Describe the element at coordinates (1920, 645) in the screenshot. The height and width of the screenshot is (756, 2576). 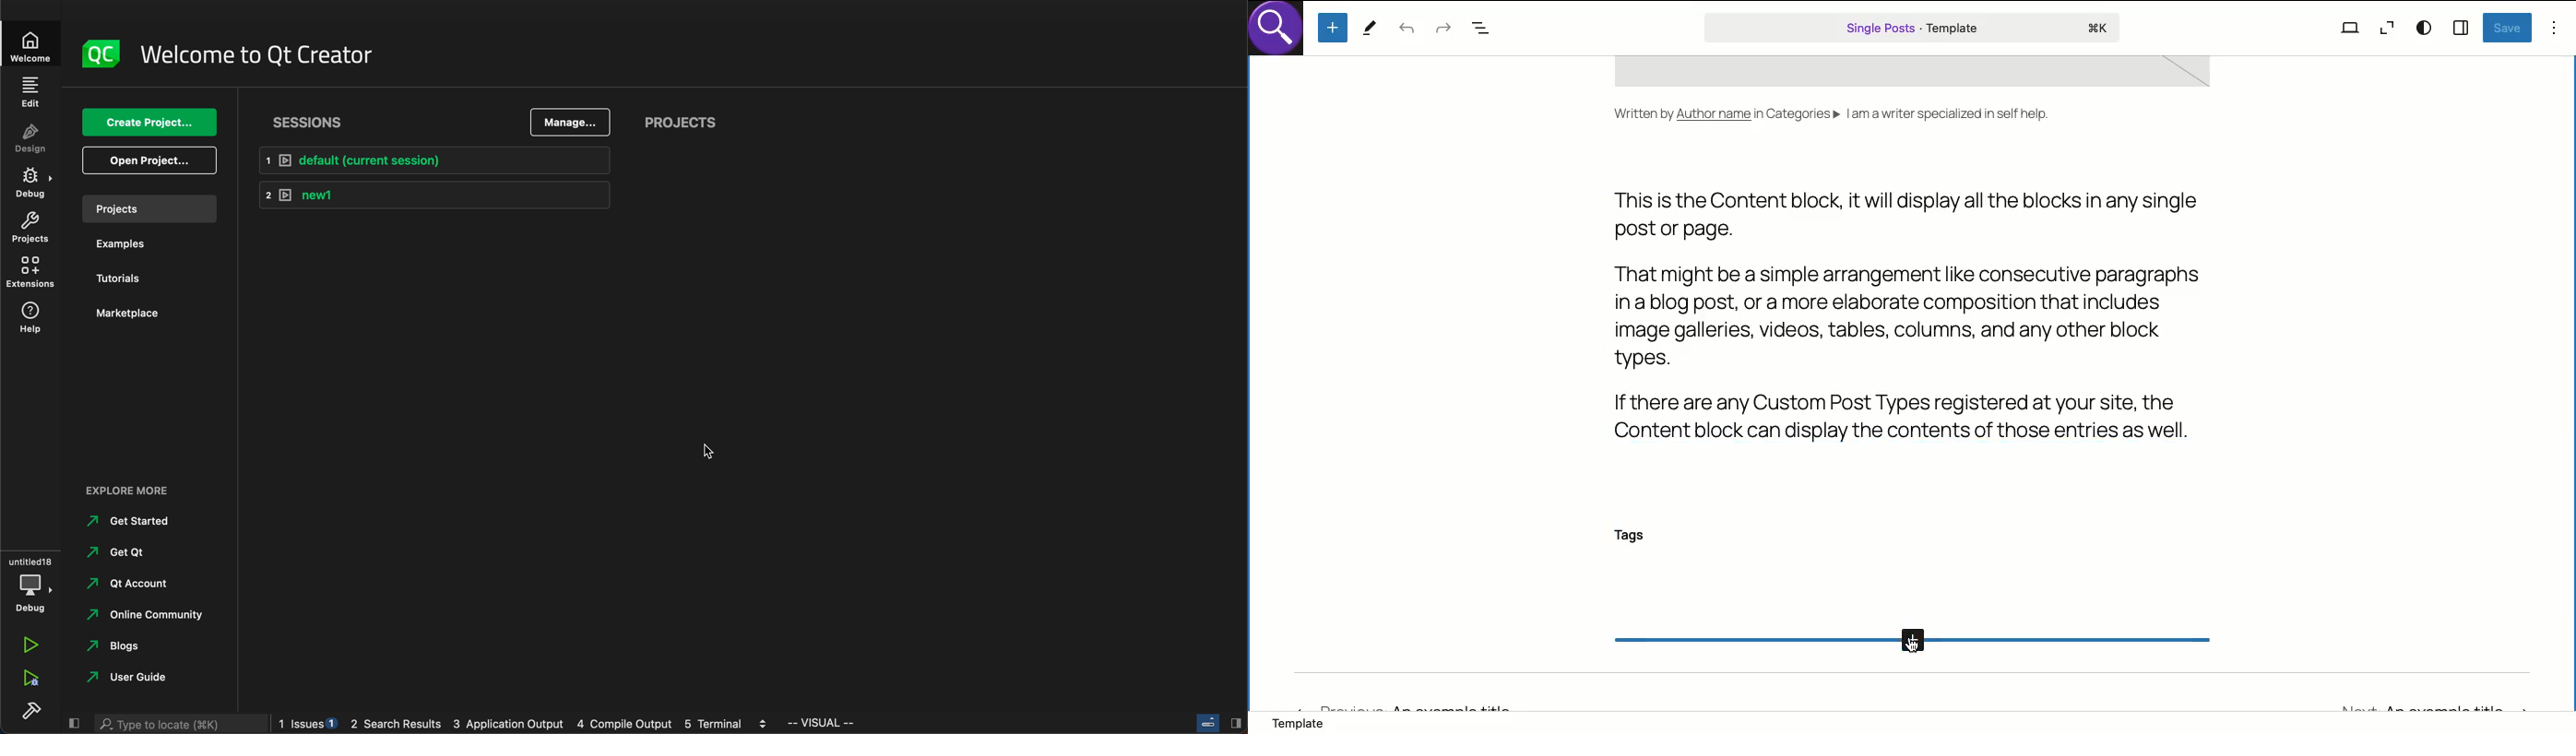
I see `cursor` at that location.